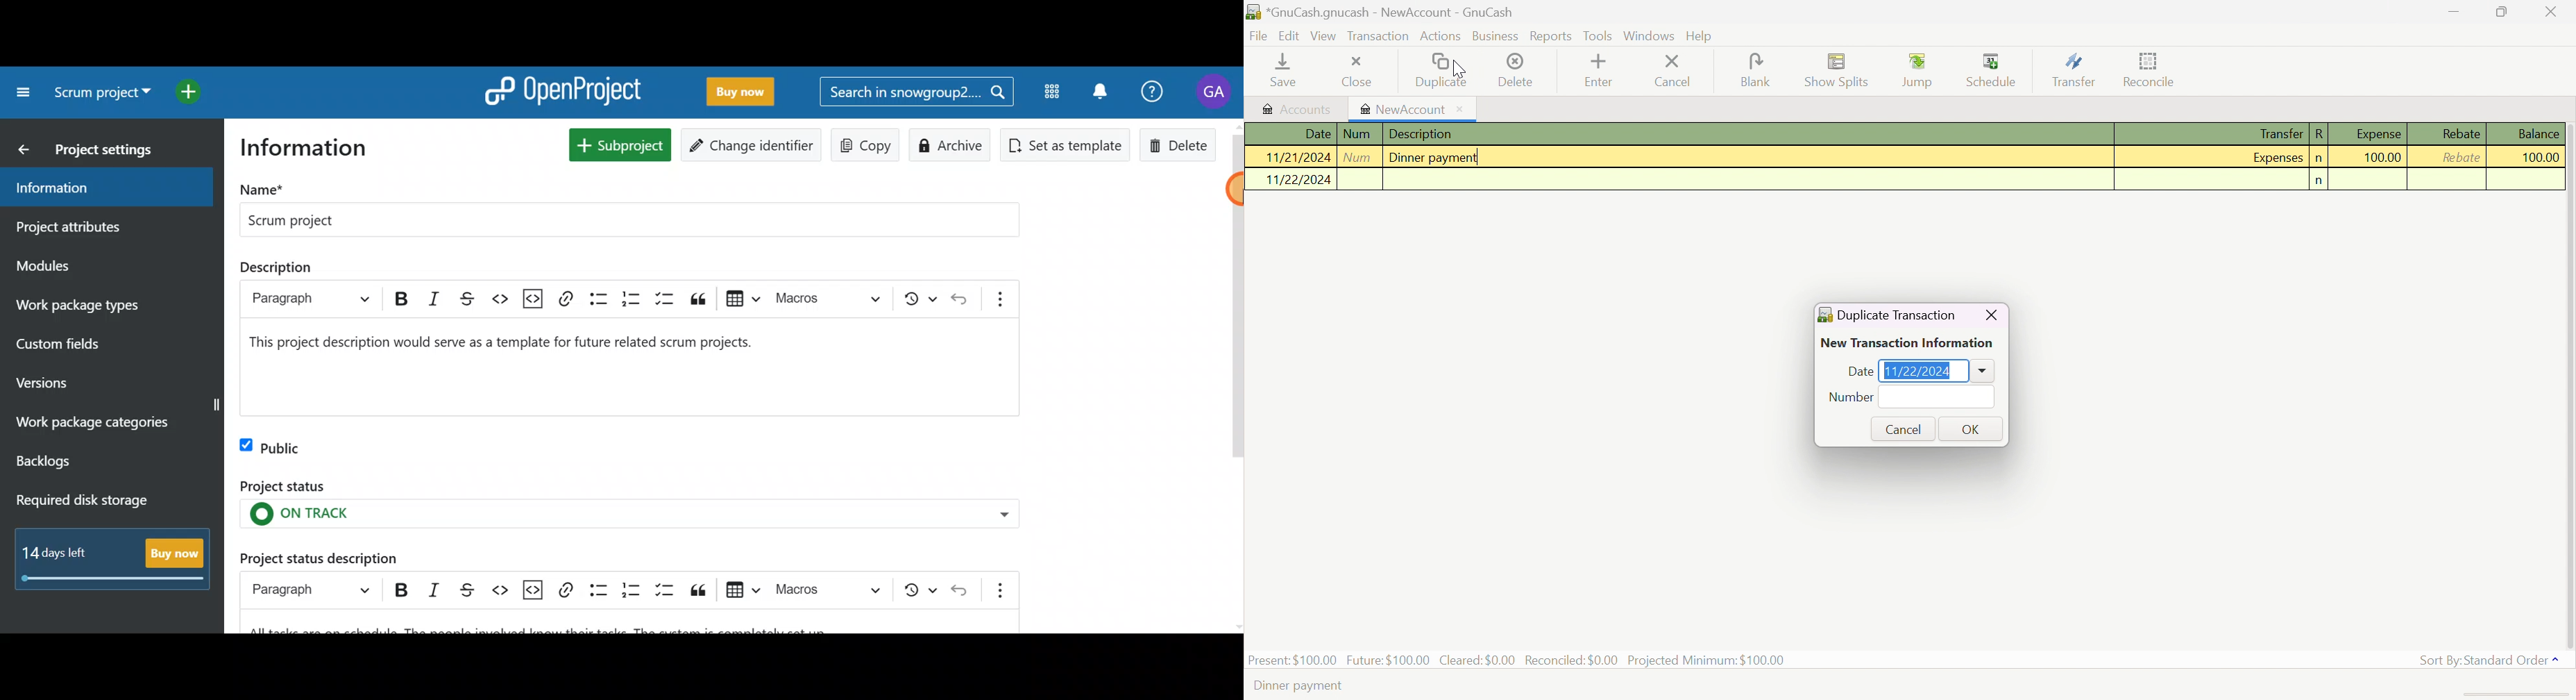  I want to click on numbered list, so click(631, 298).